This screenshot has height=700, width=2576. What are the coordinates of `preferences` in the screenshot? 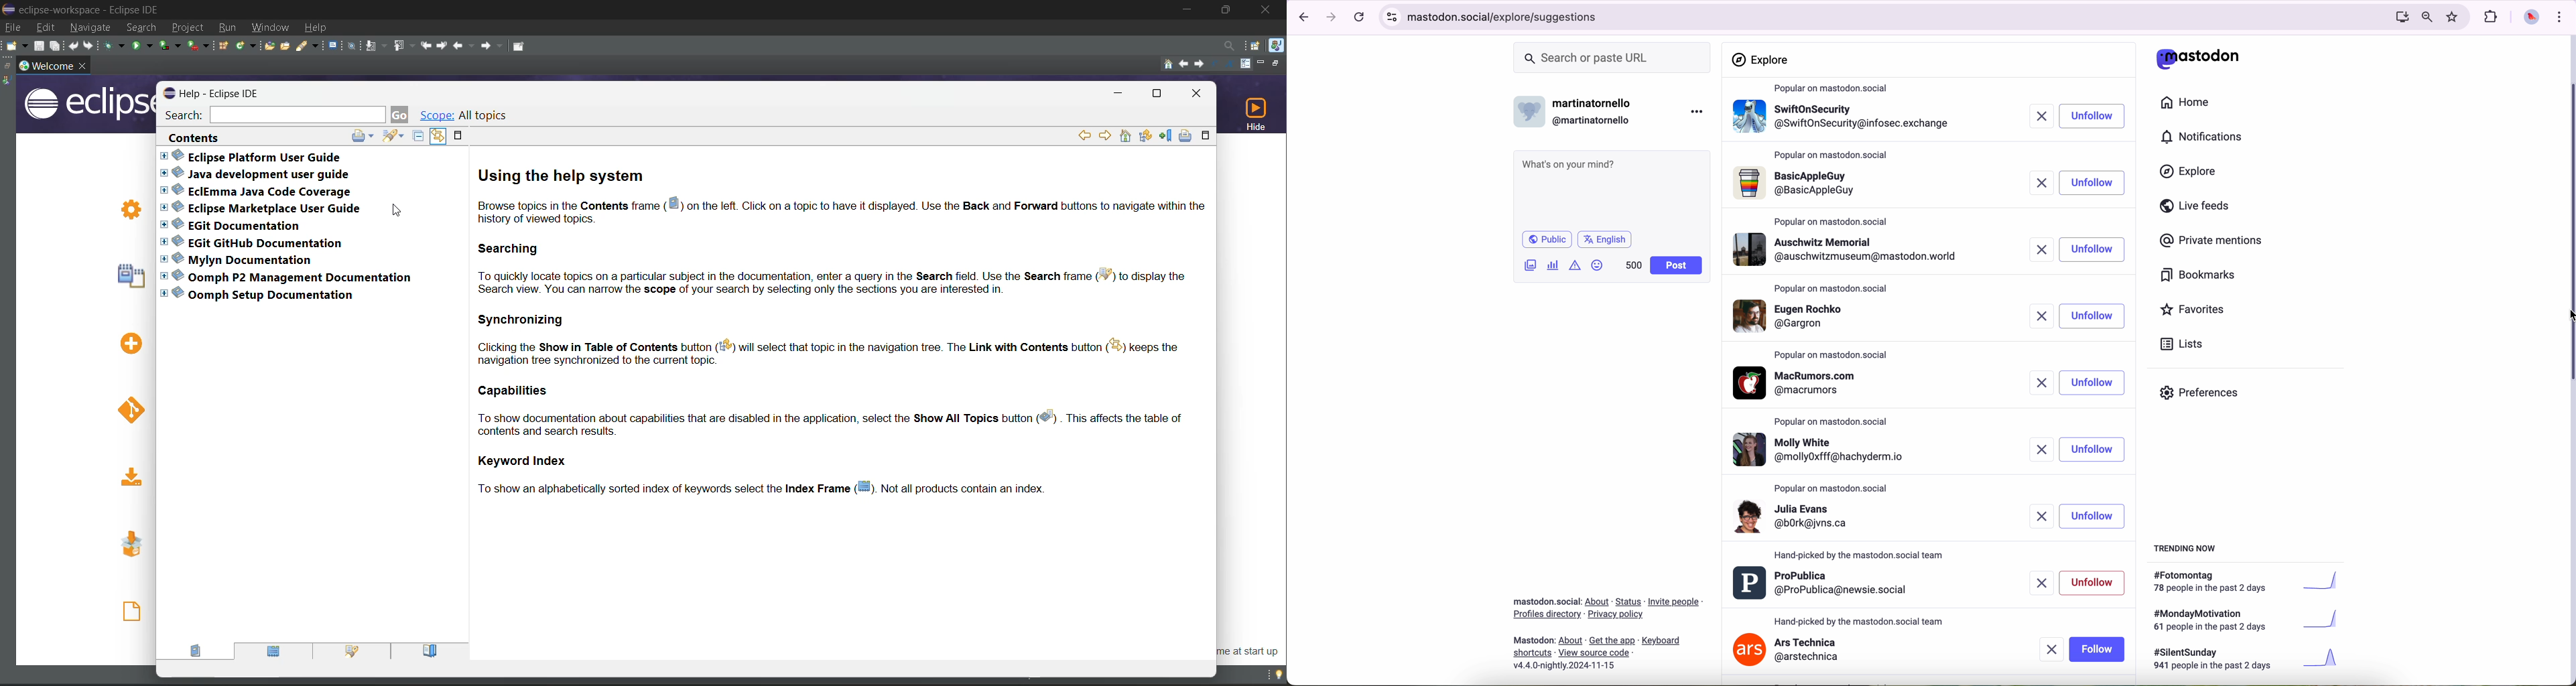 It's located at (2207, 396).